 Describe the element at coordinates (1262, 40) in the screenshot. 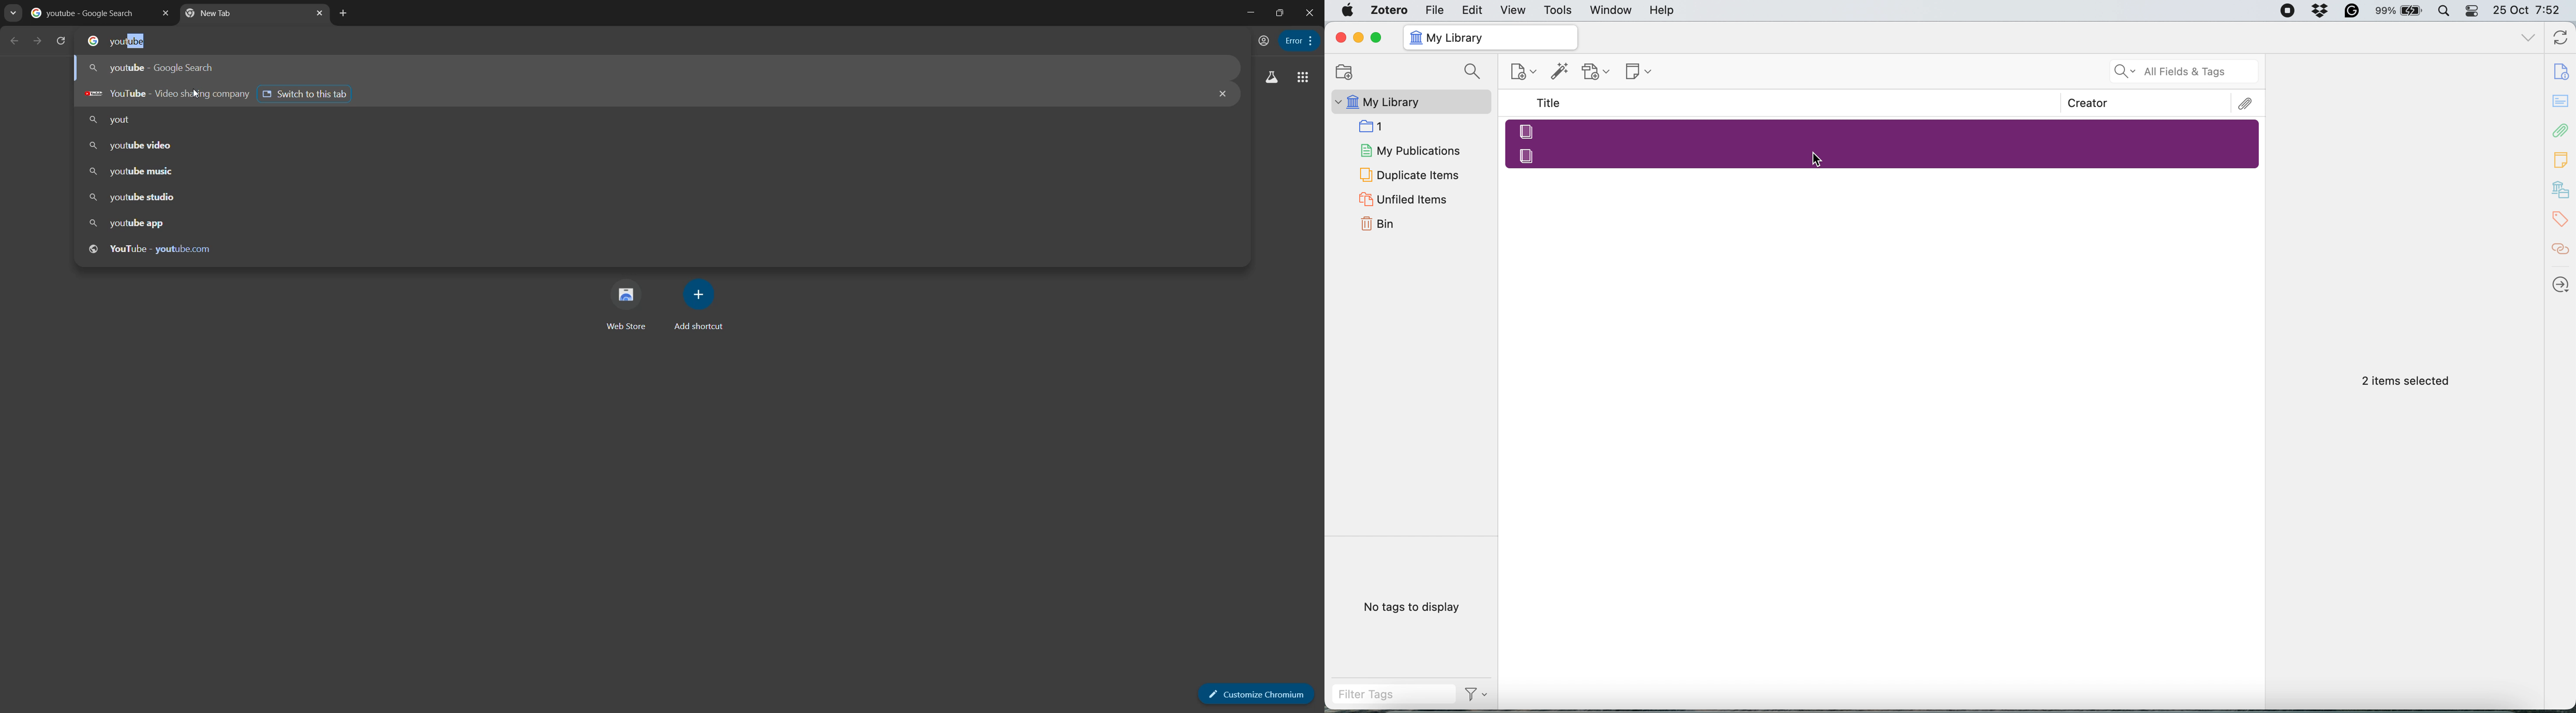

I see `account` at that location.